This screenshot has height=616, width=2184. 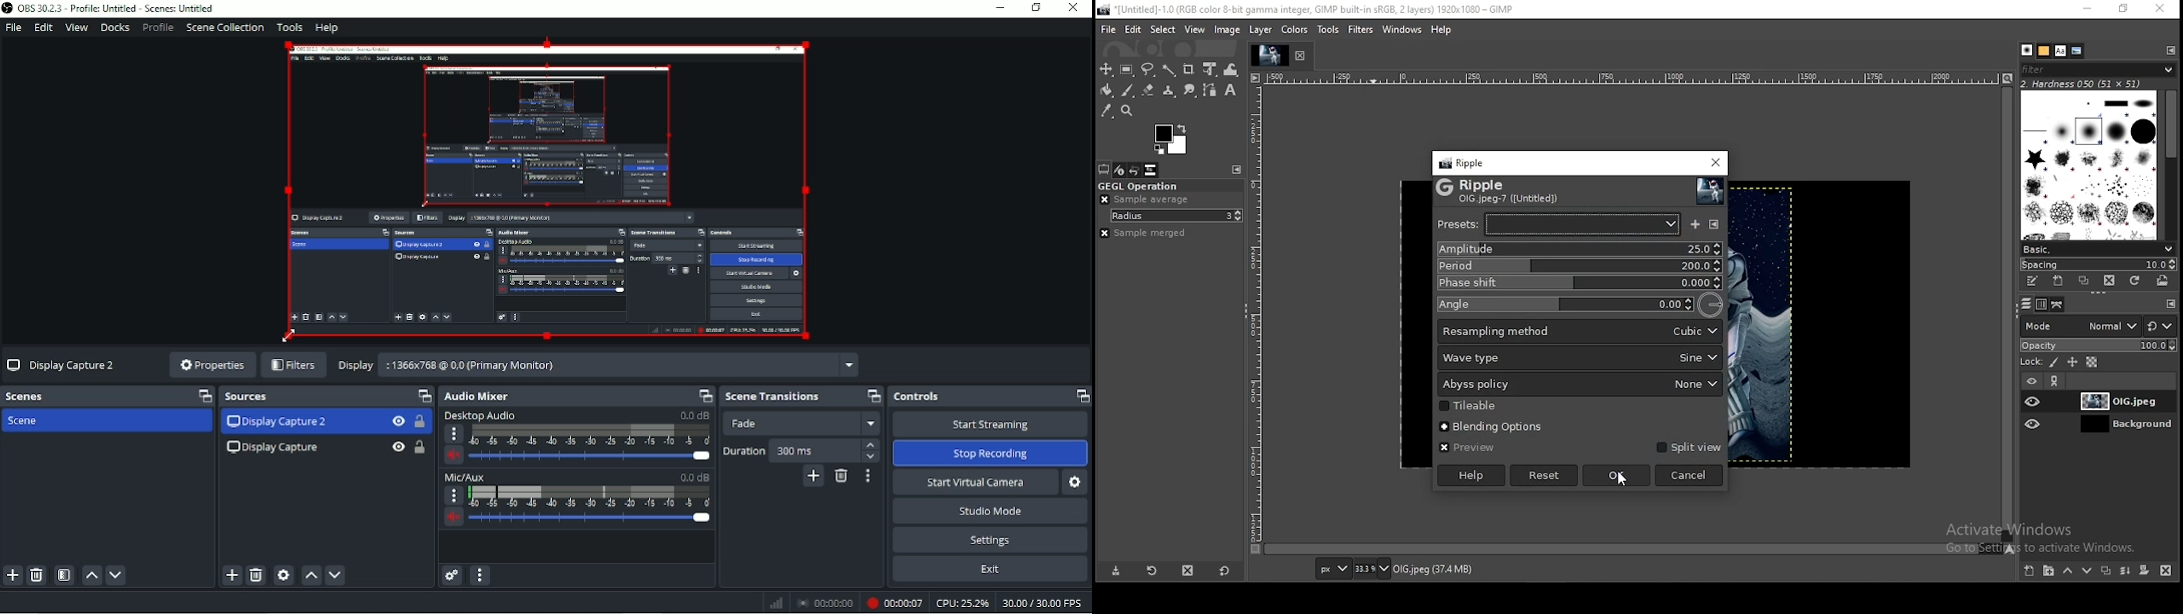 I want to click on file, so click(x=1110, y=30).